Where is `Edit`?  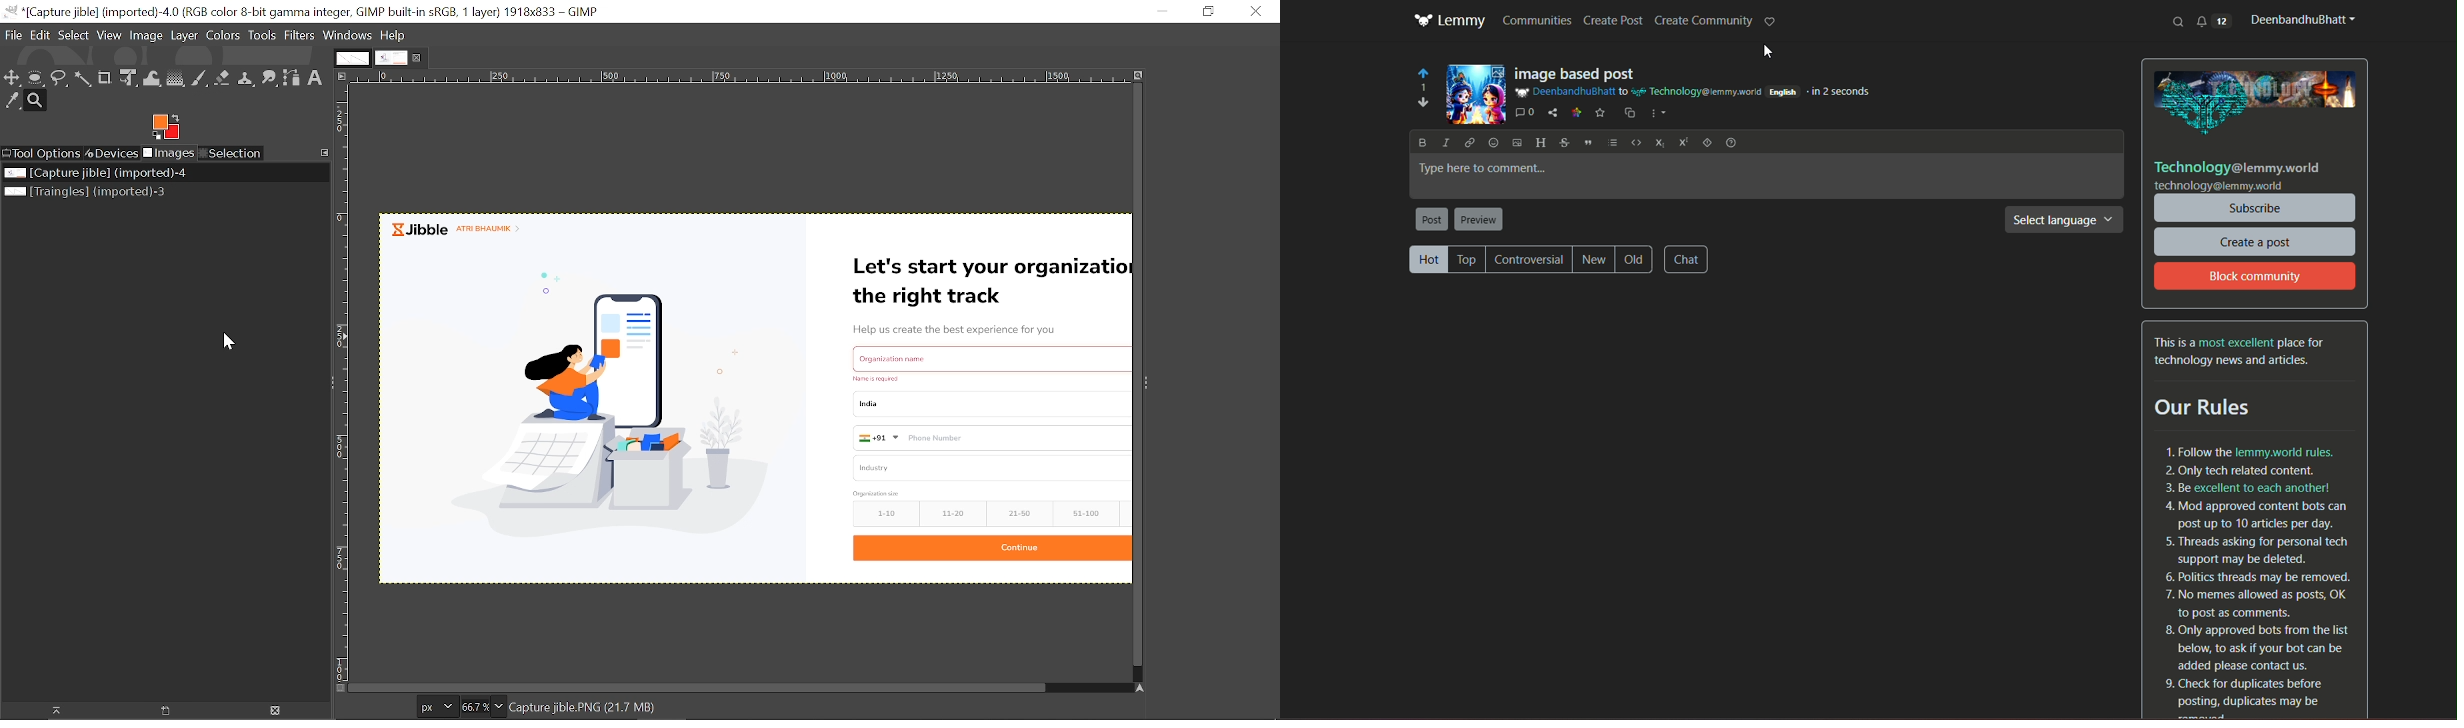 Edit is located at coordinates (40, 37).